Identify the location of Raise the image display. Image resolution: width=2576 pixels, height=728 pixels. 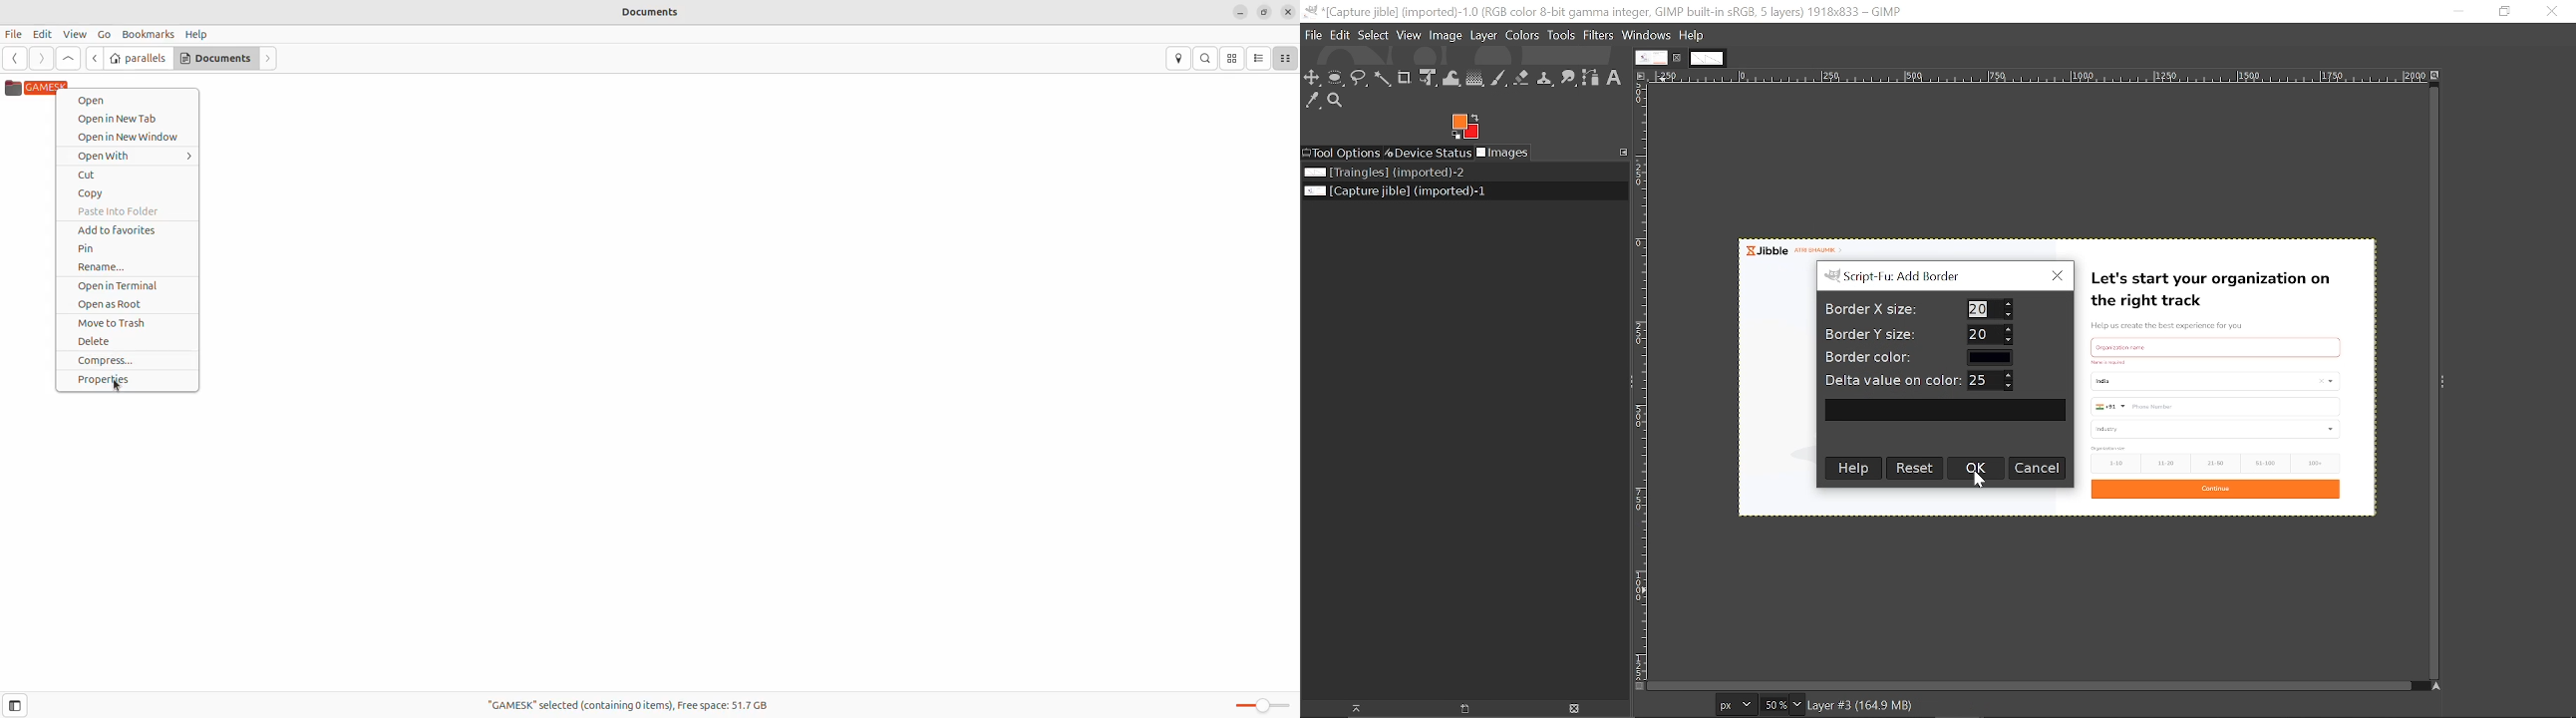
(1351, 709).